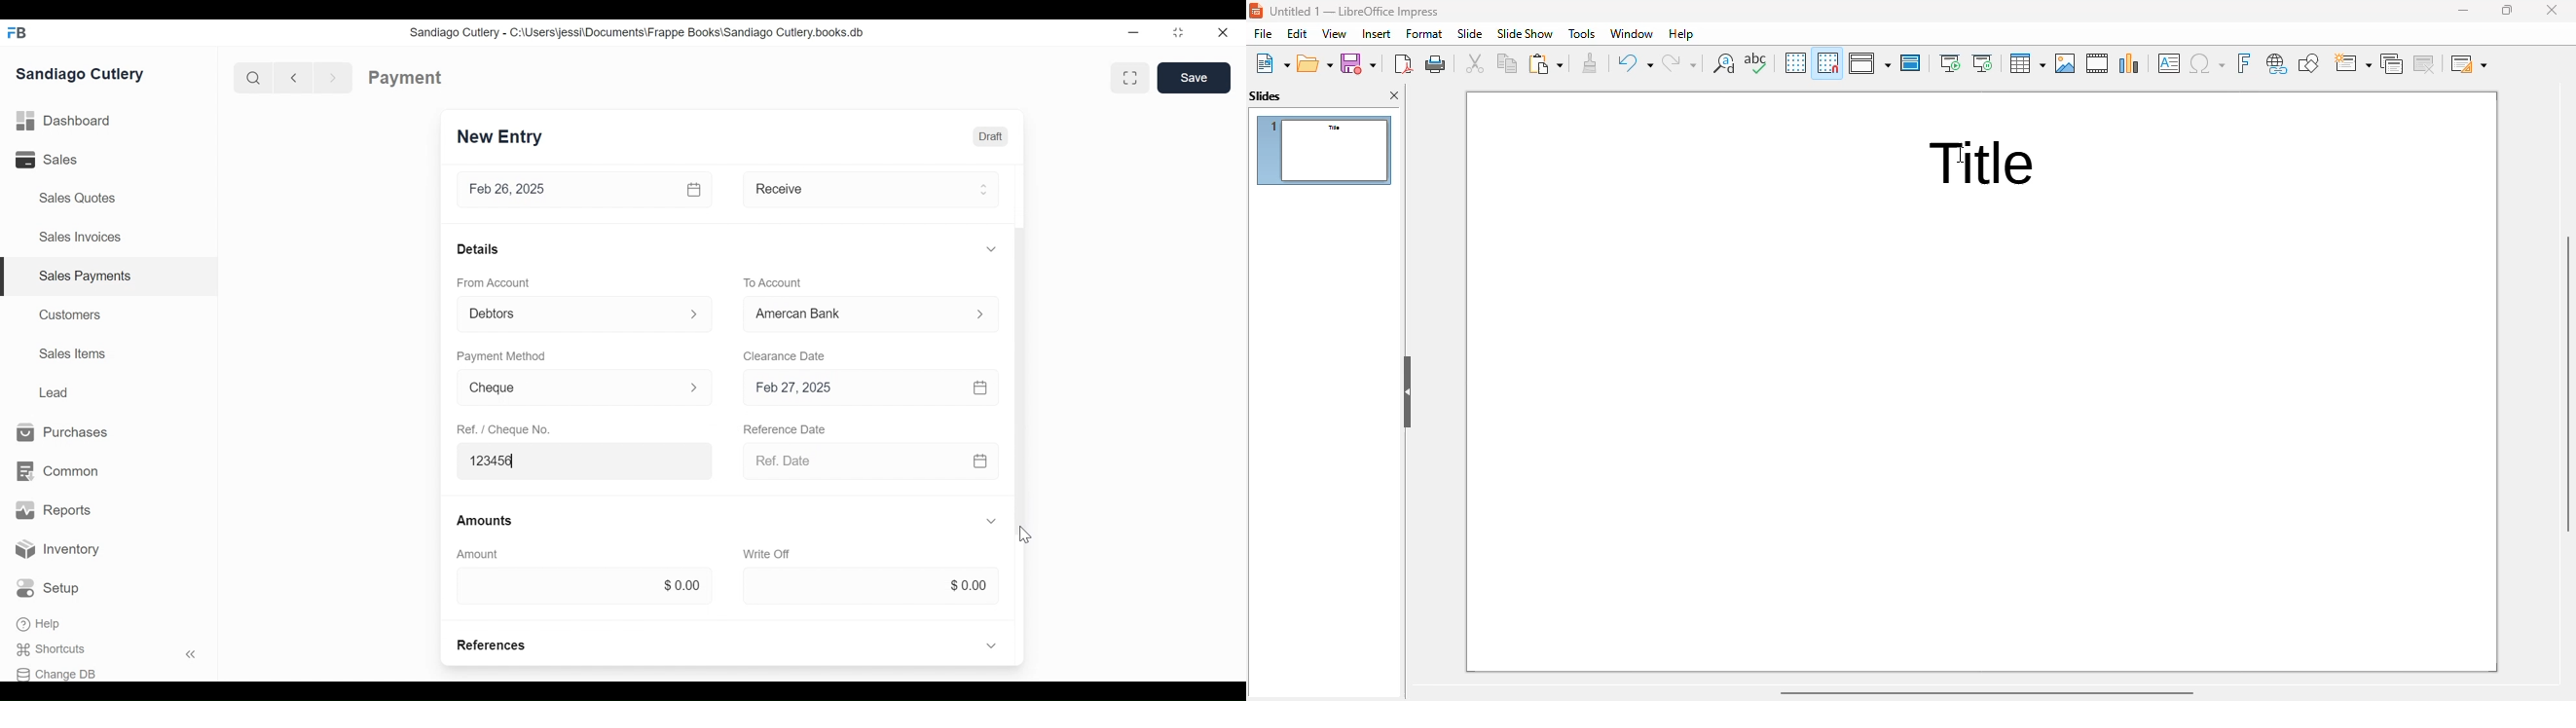 Image resolution: width=2576 pixels, height=728 pixels. I want to click on Details, so click(478, 249).